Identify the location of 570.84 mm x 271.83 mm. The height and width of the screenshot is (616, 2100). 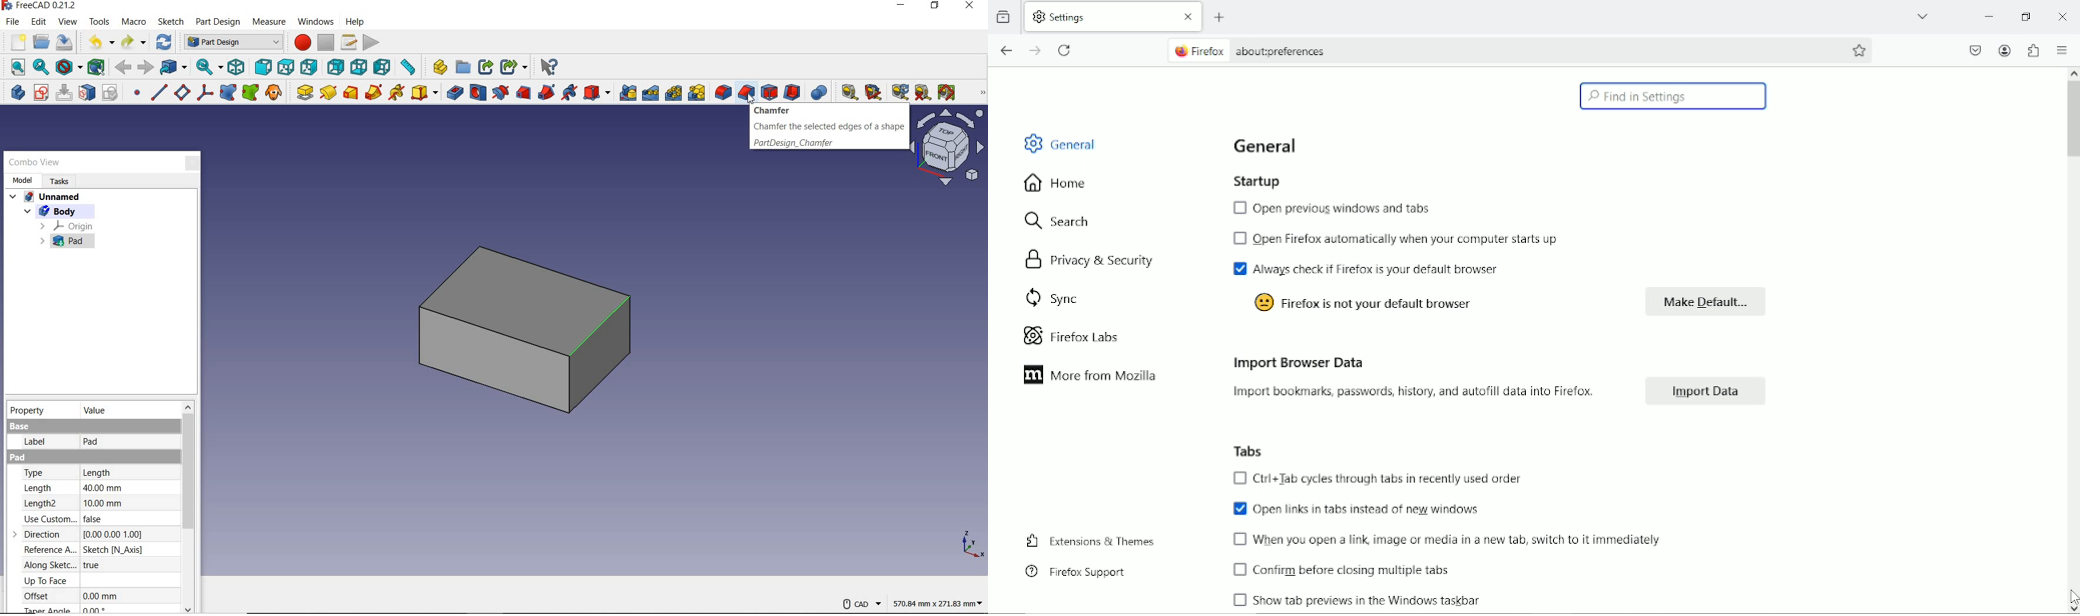
(936, 602).